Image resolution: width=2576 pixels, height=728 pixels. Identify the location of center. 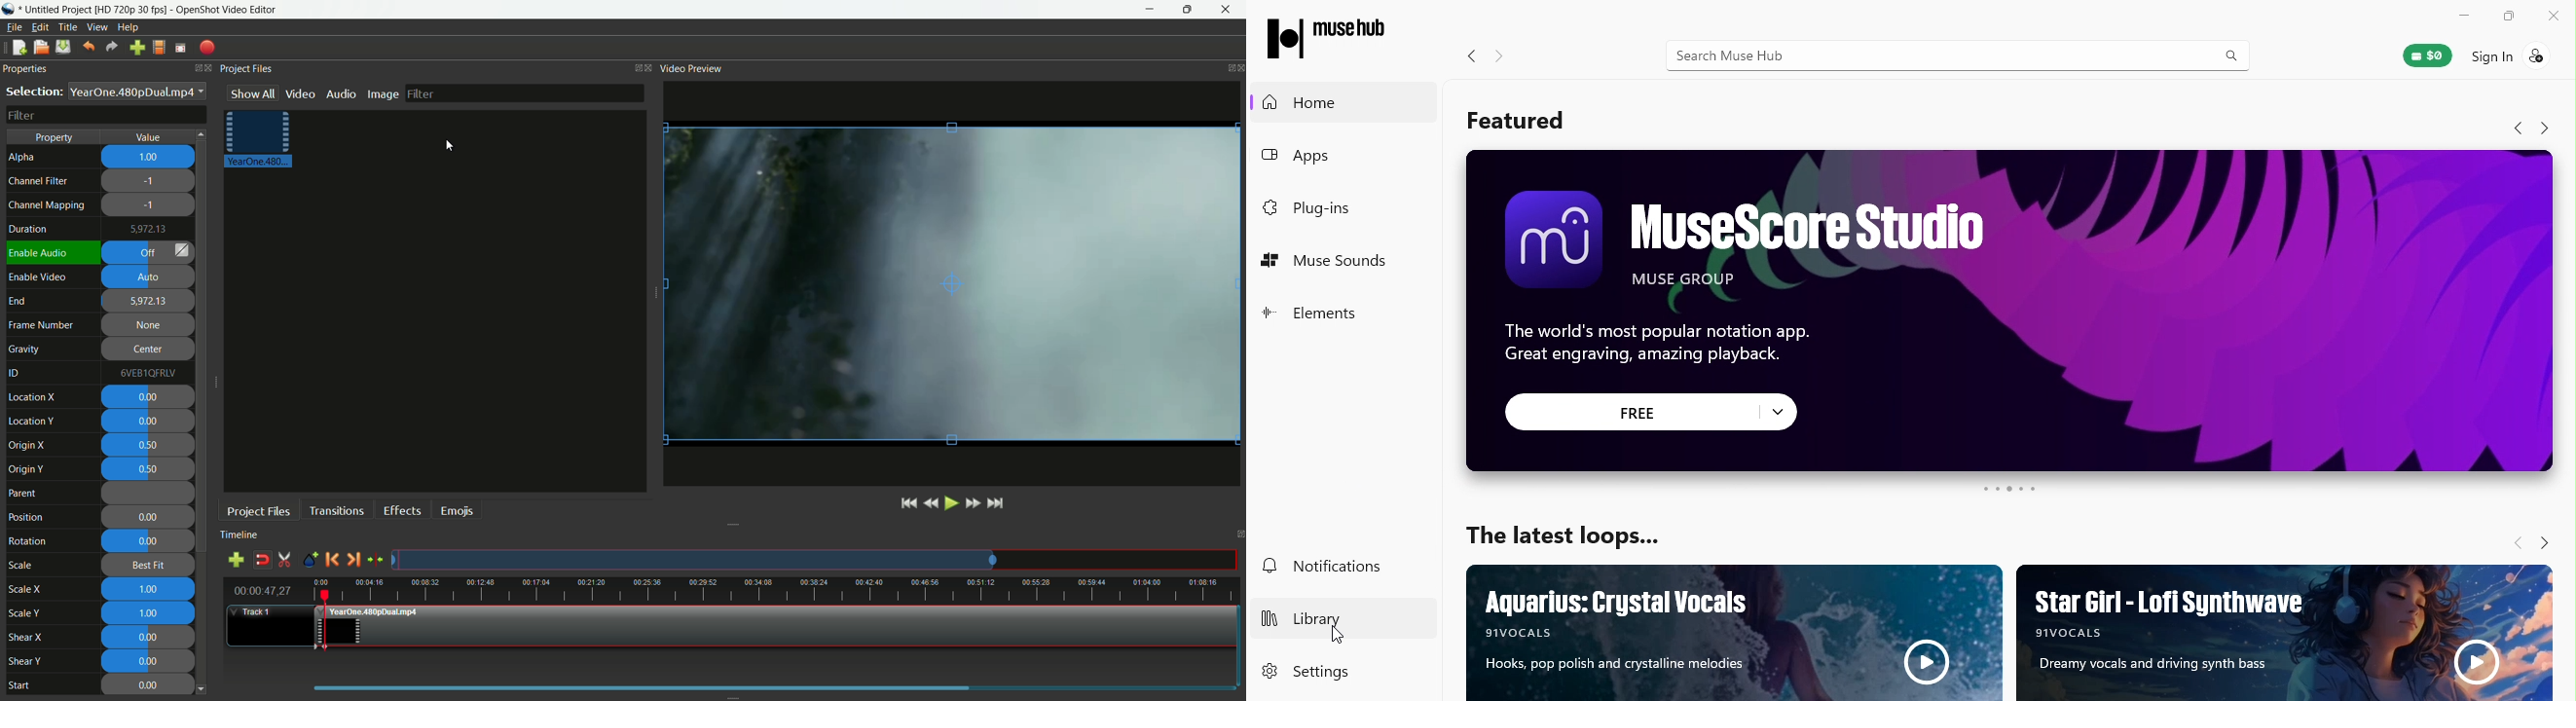
(146, 350).